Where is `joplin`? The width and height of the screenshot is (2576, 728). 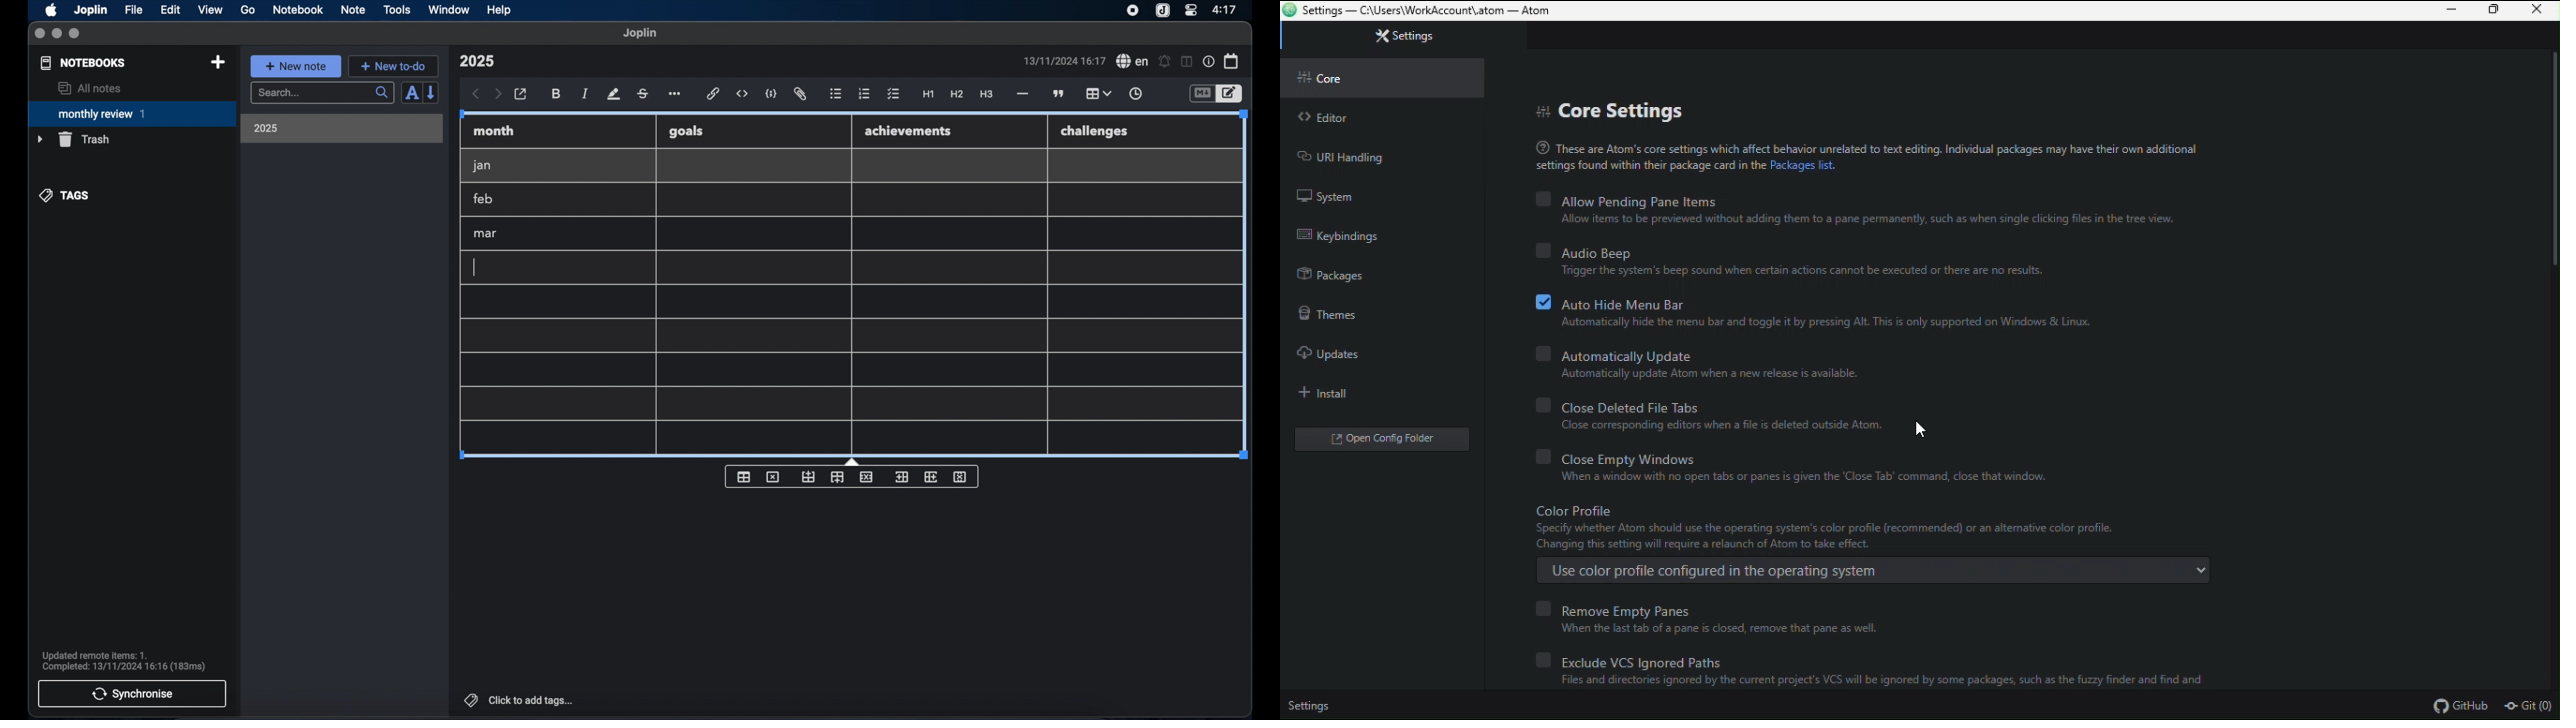 joplin is located at coordinates (640, 33).